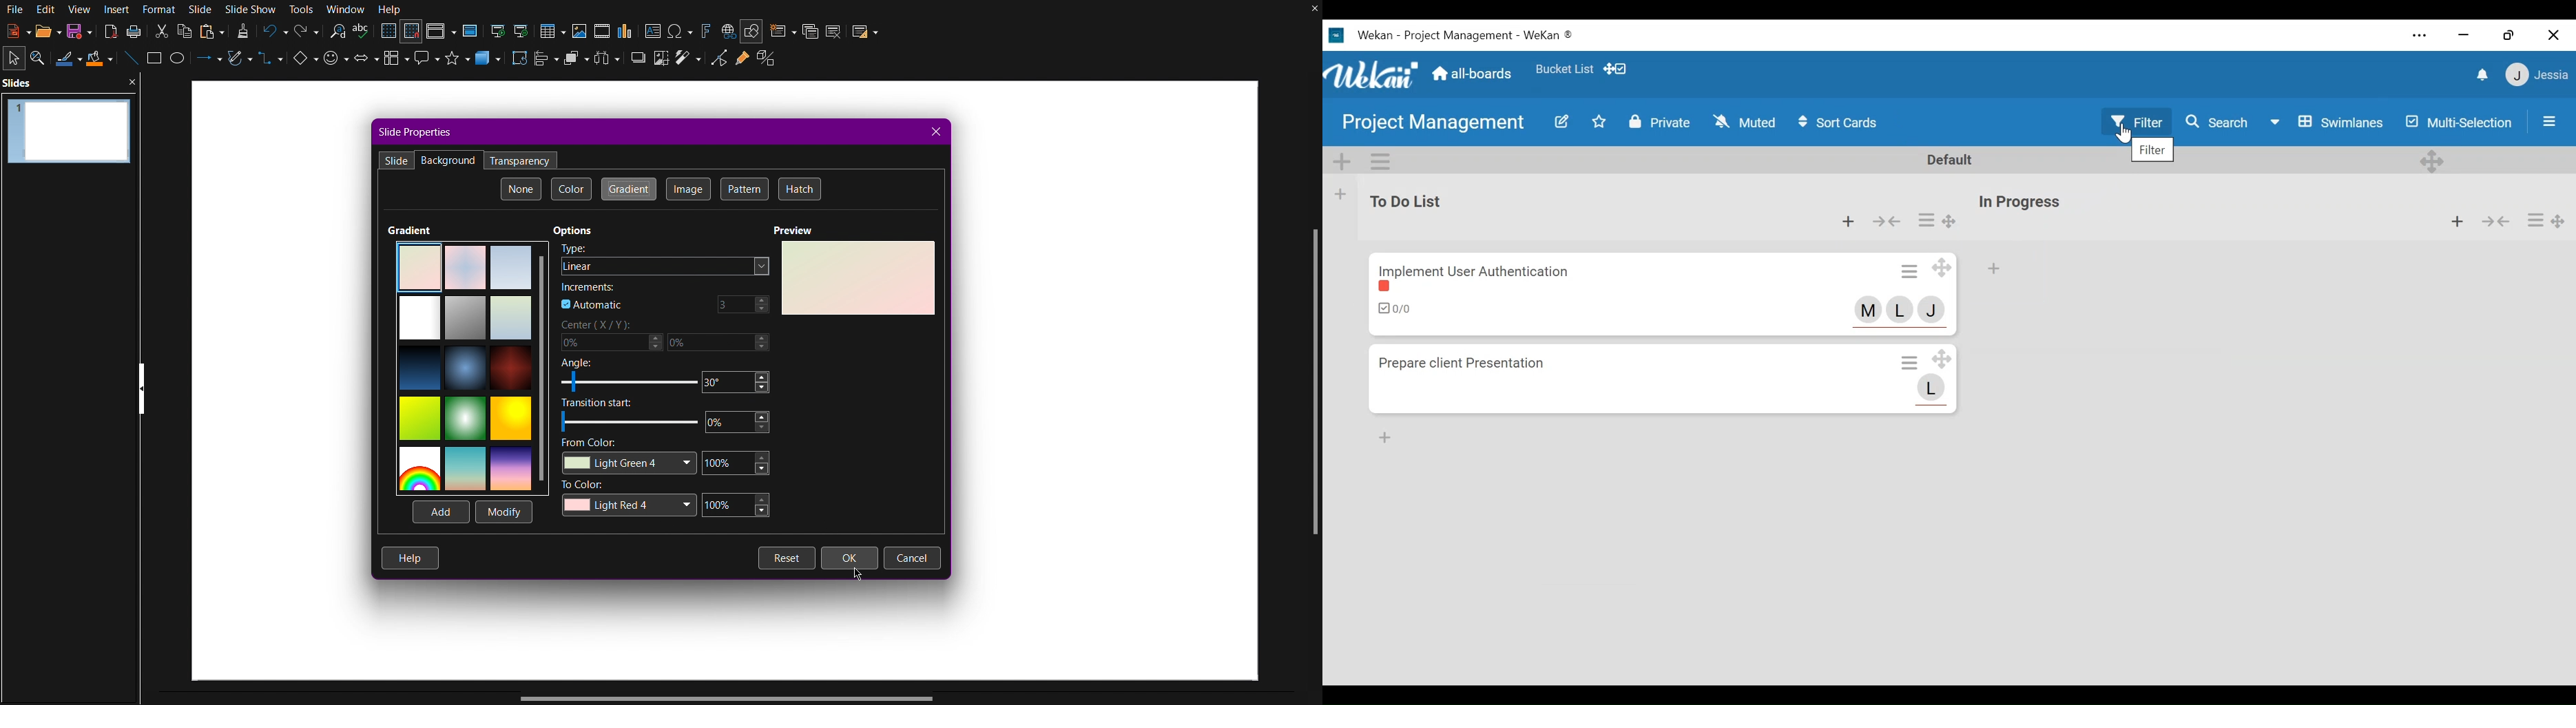  Describe the element at coordinates (664, 266) in the screenshot. I see `Linear` at that location.